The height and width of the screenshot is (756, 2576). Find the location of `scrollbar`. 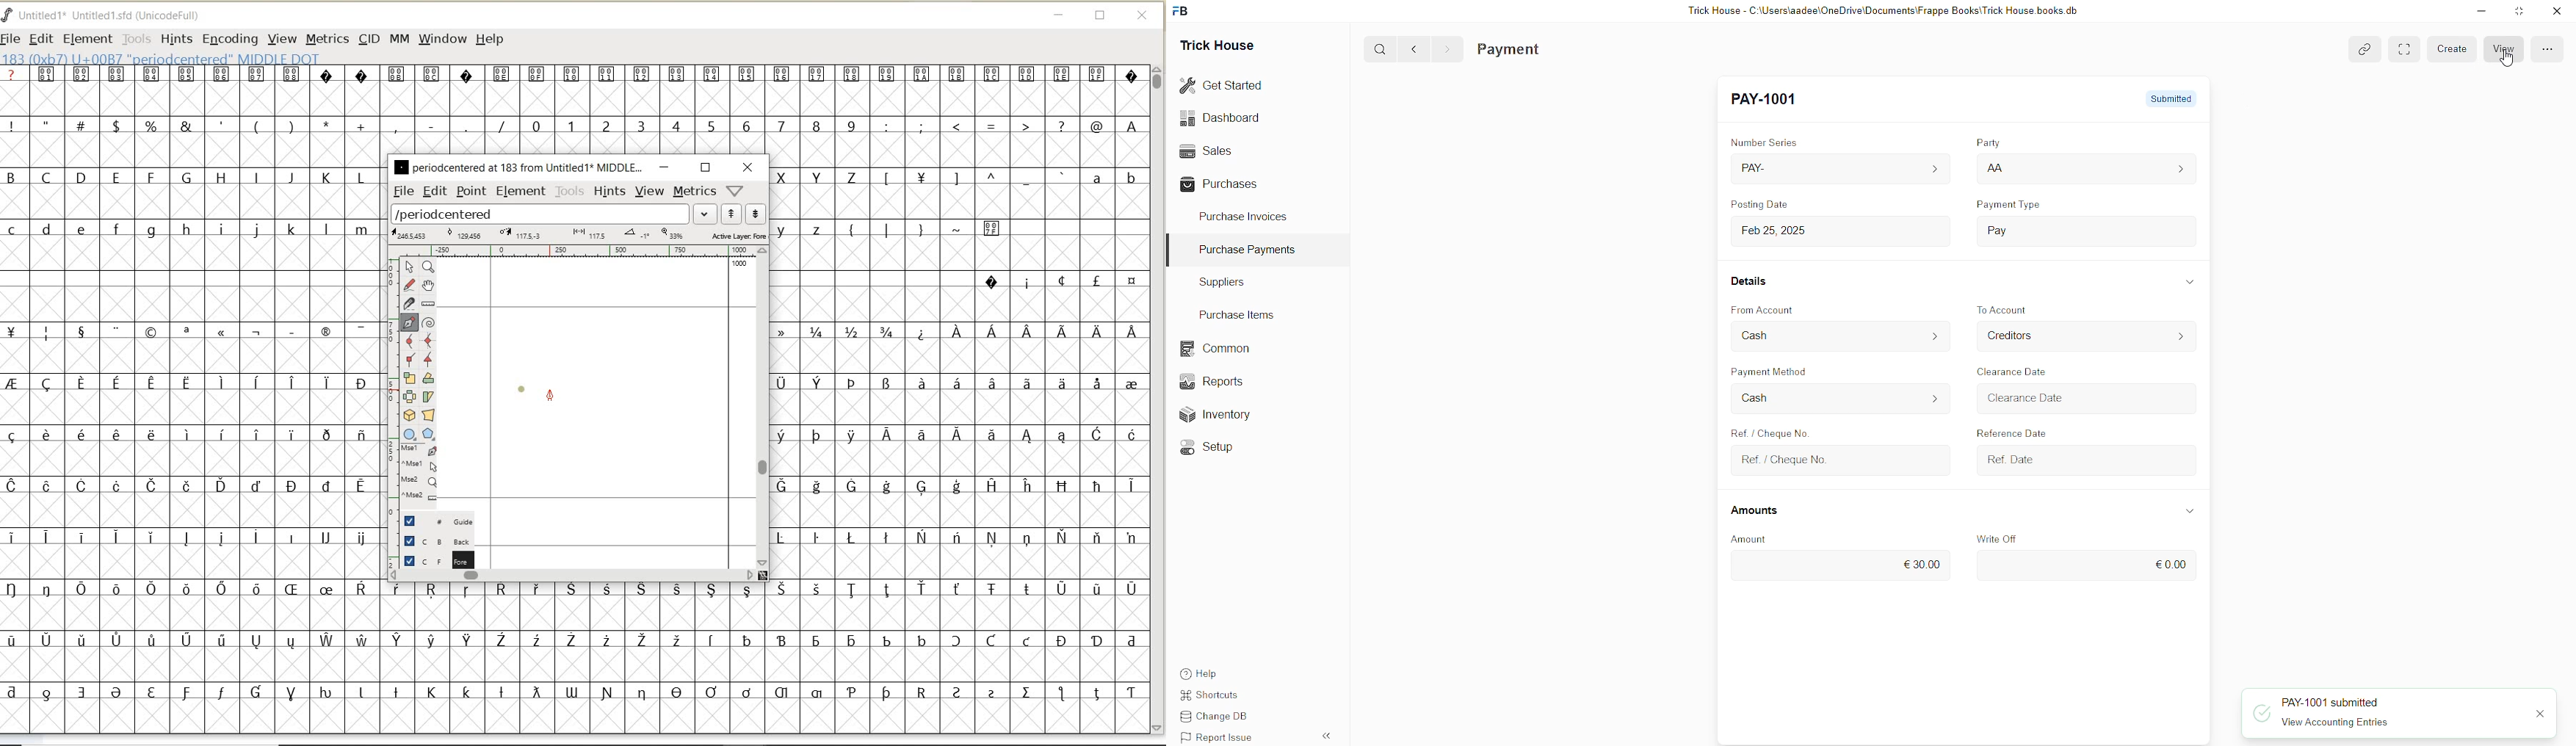

scrollbar is located at coordinates (572, 575).